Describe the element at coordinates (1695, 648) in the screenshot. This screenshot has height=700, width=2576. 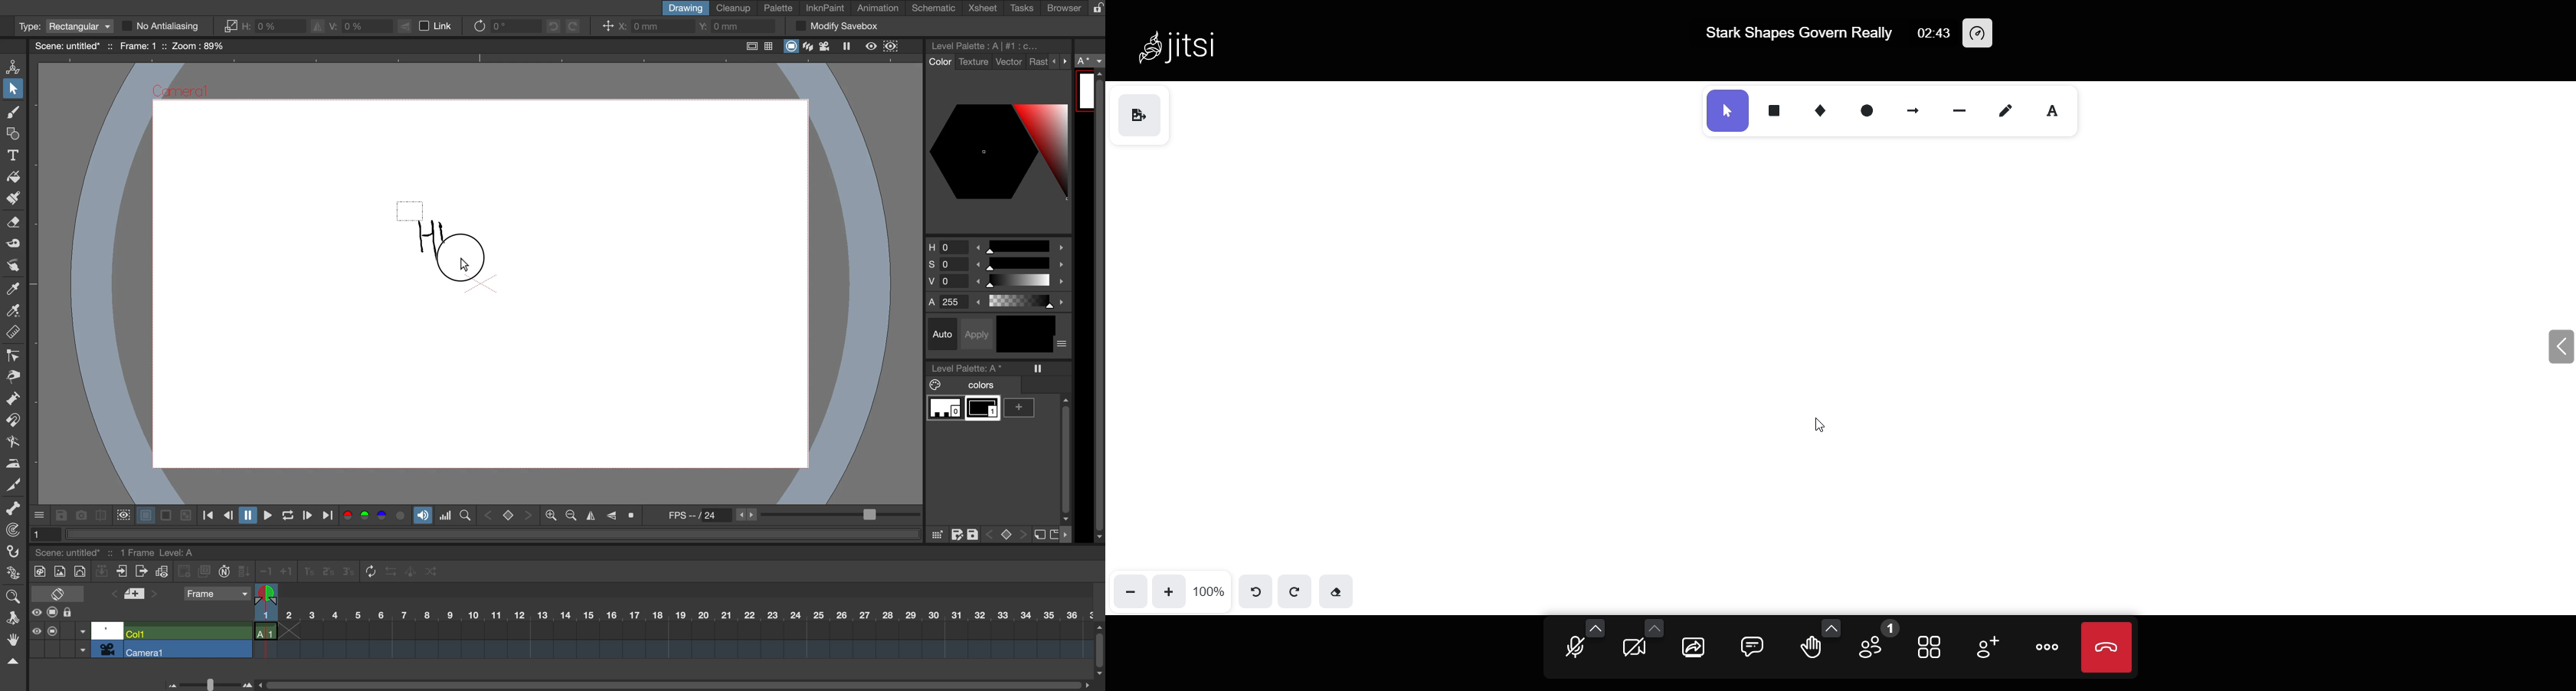
I see `screen share` at that location.